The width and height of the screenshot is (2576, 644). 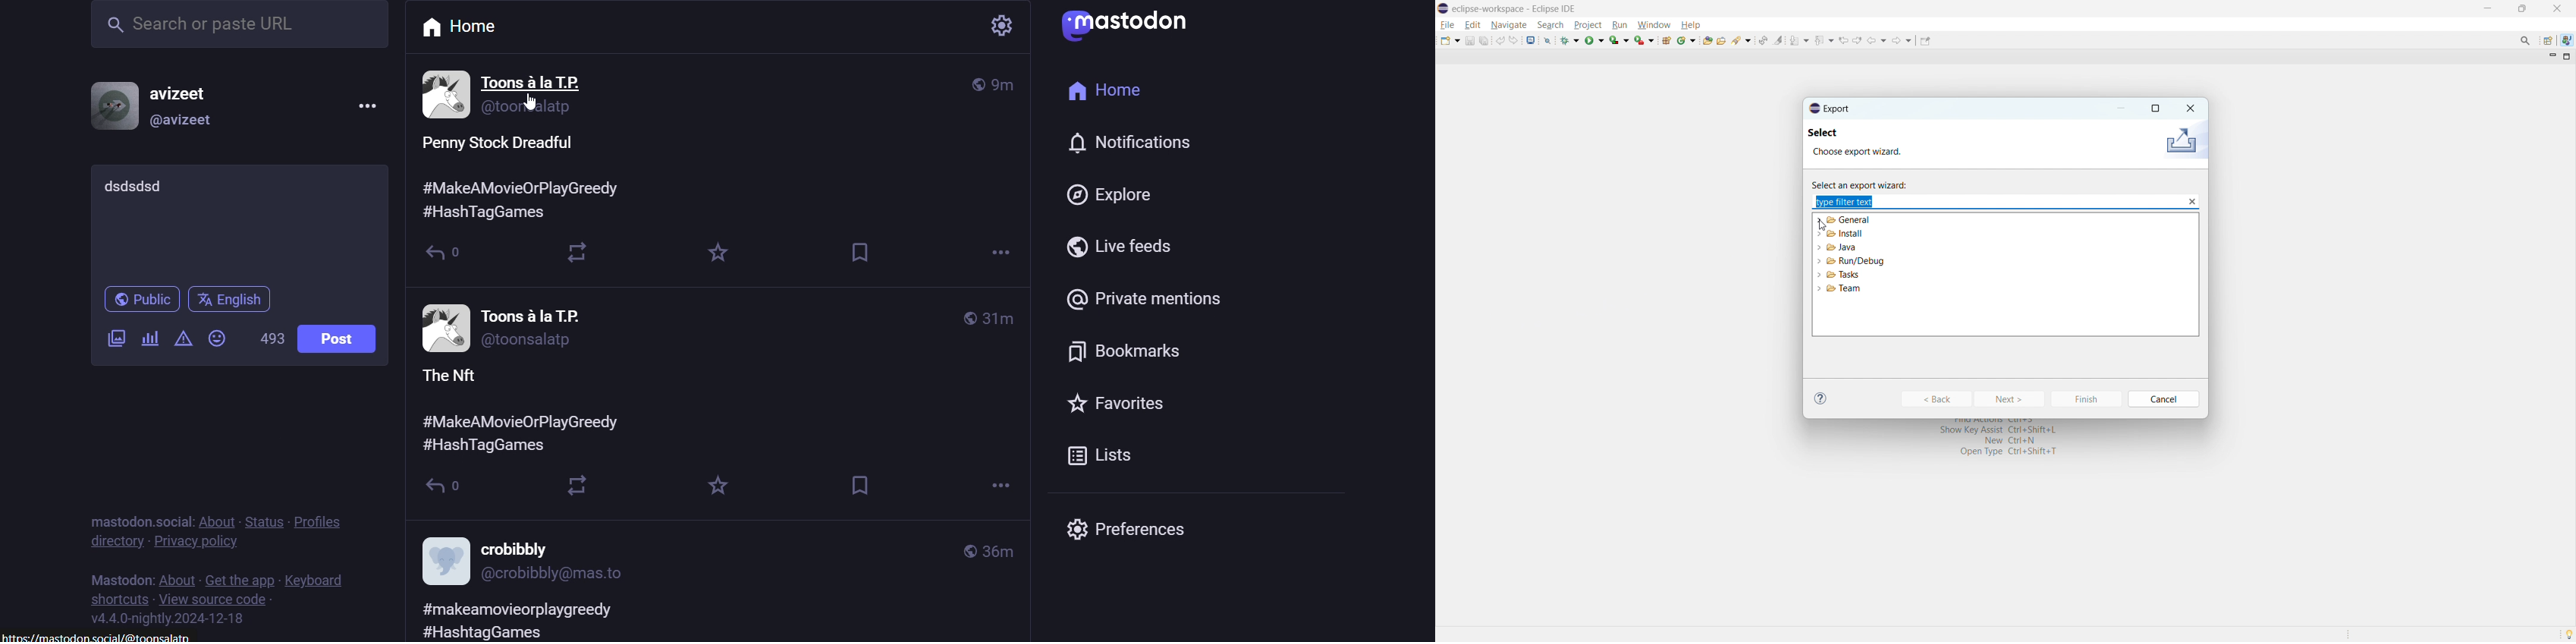 What do you see at coordinates (1997, 441) in the screenshot?
I see `Shortcuts` at bounding box center [1997, 441].